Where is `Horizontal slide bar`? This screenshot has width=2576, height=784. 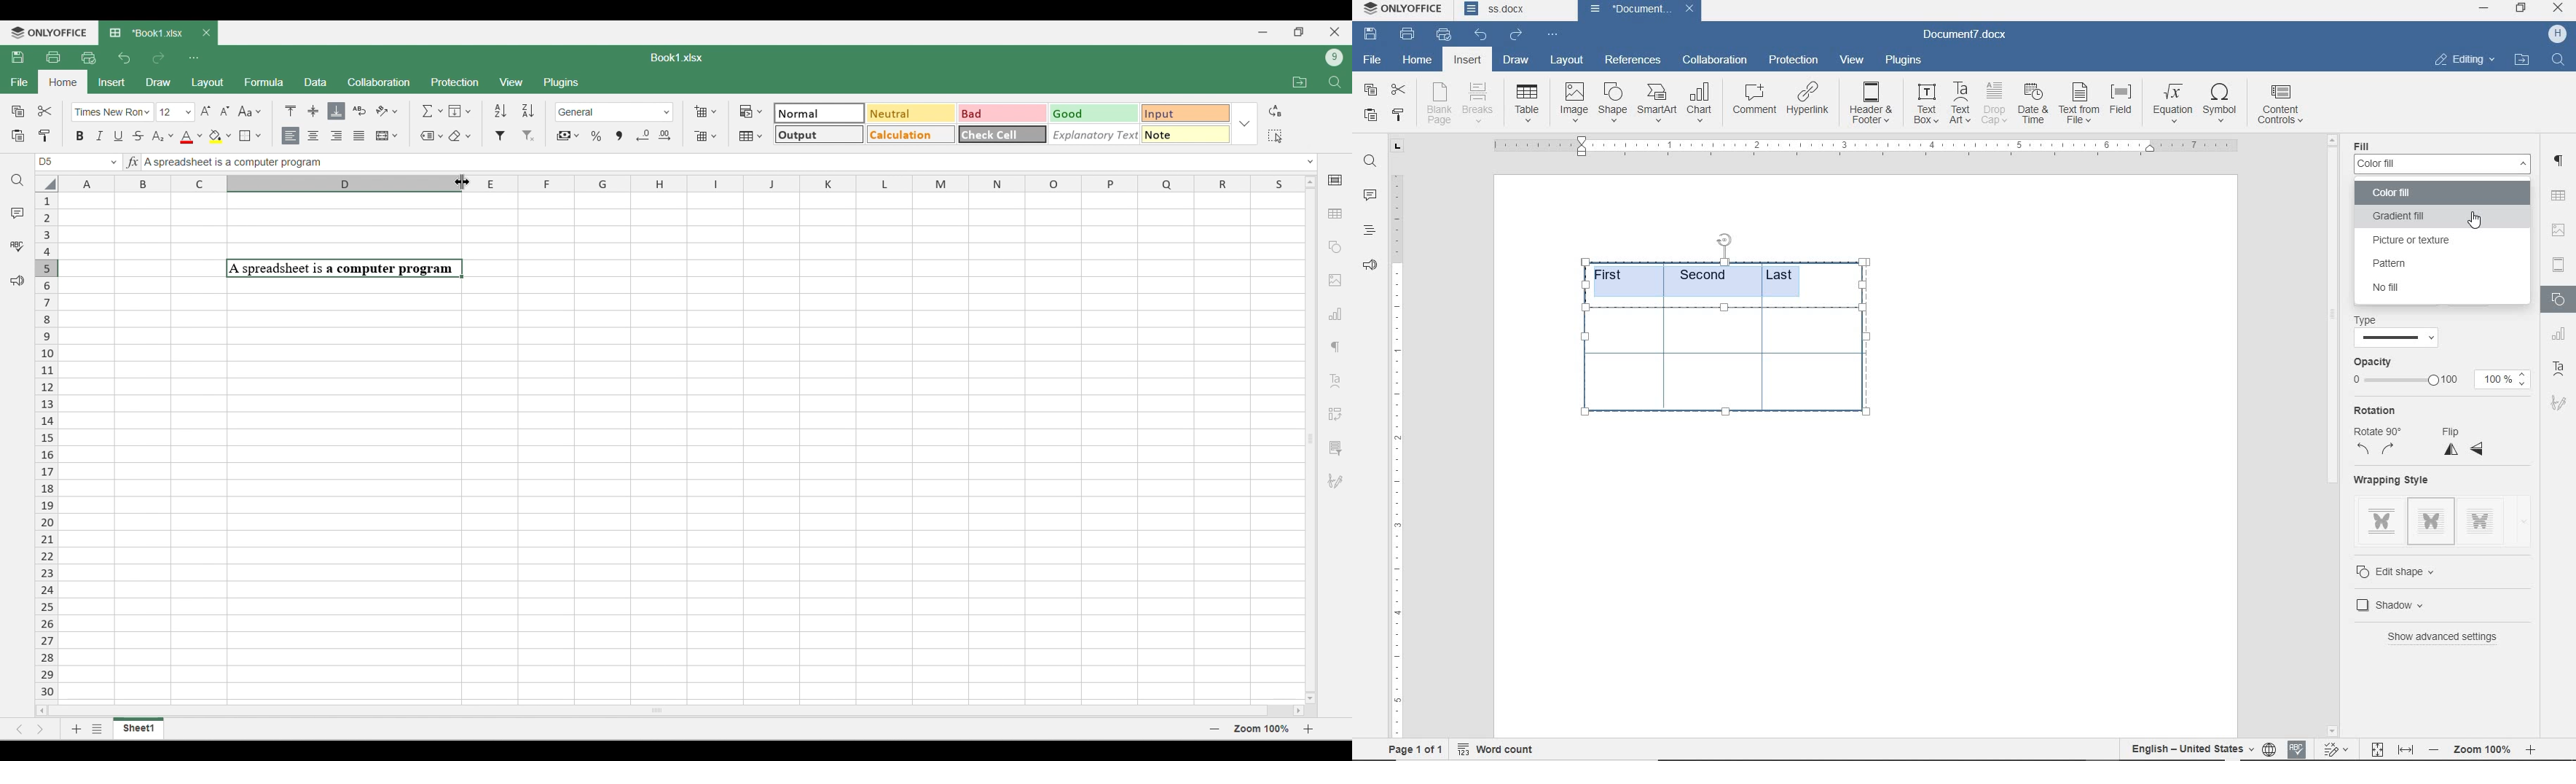
Horizontal slide bar is located at coordinates (670, 708).